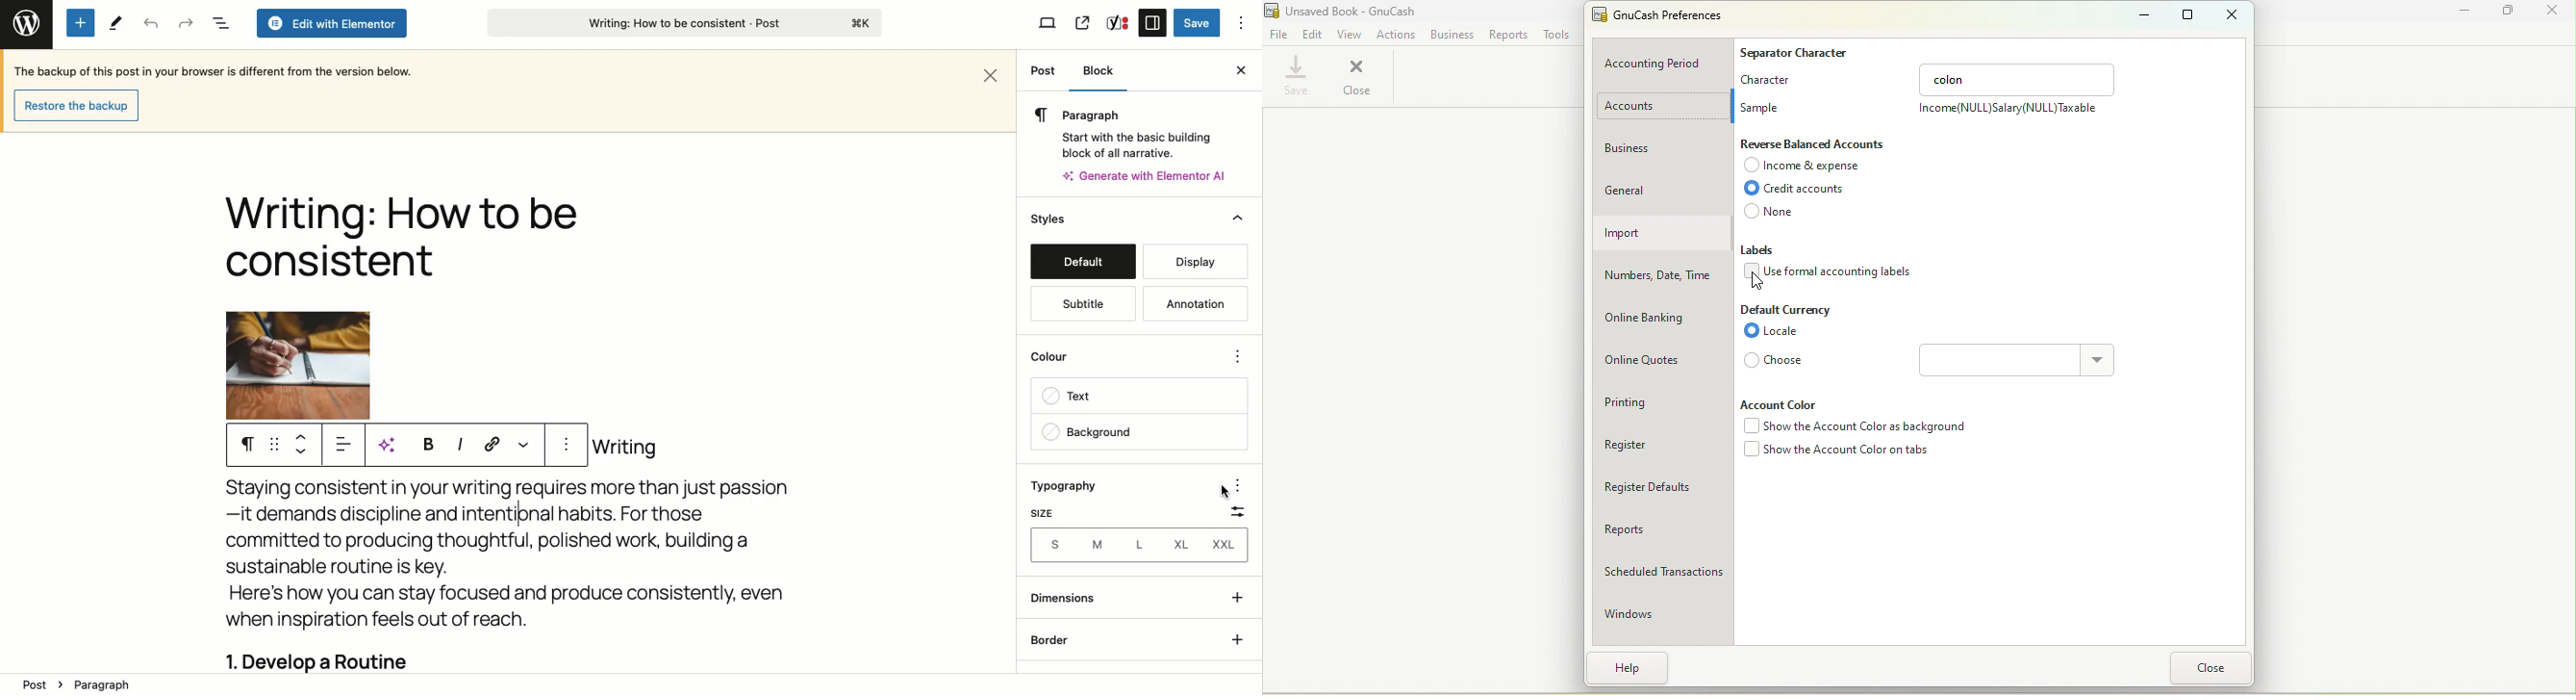  What do you see at coordinates (1831, 273) in the screenshot?
I see `Use formal accounting labels` at bounding box center [1831, 273].